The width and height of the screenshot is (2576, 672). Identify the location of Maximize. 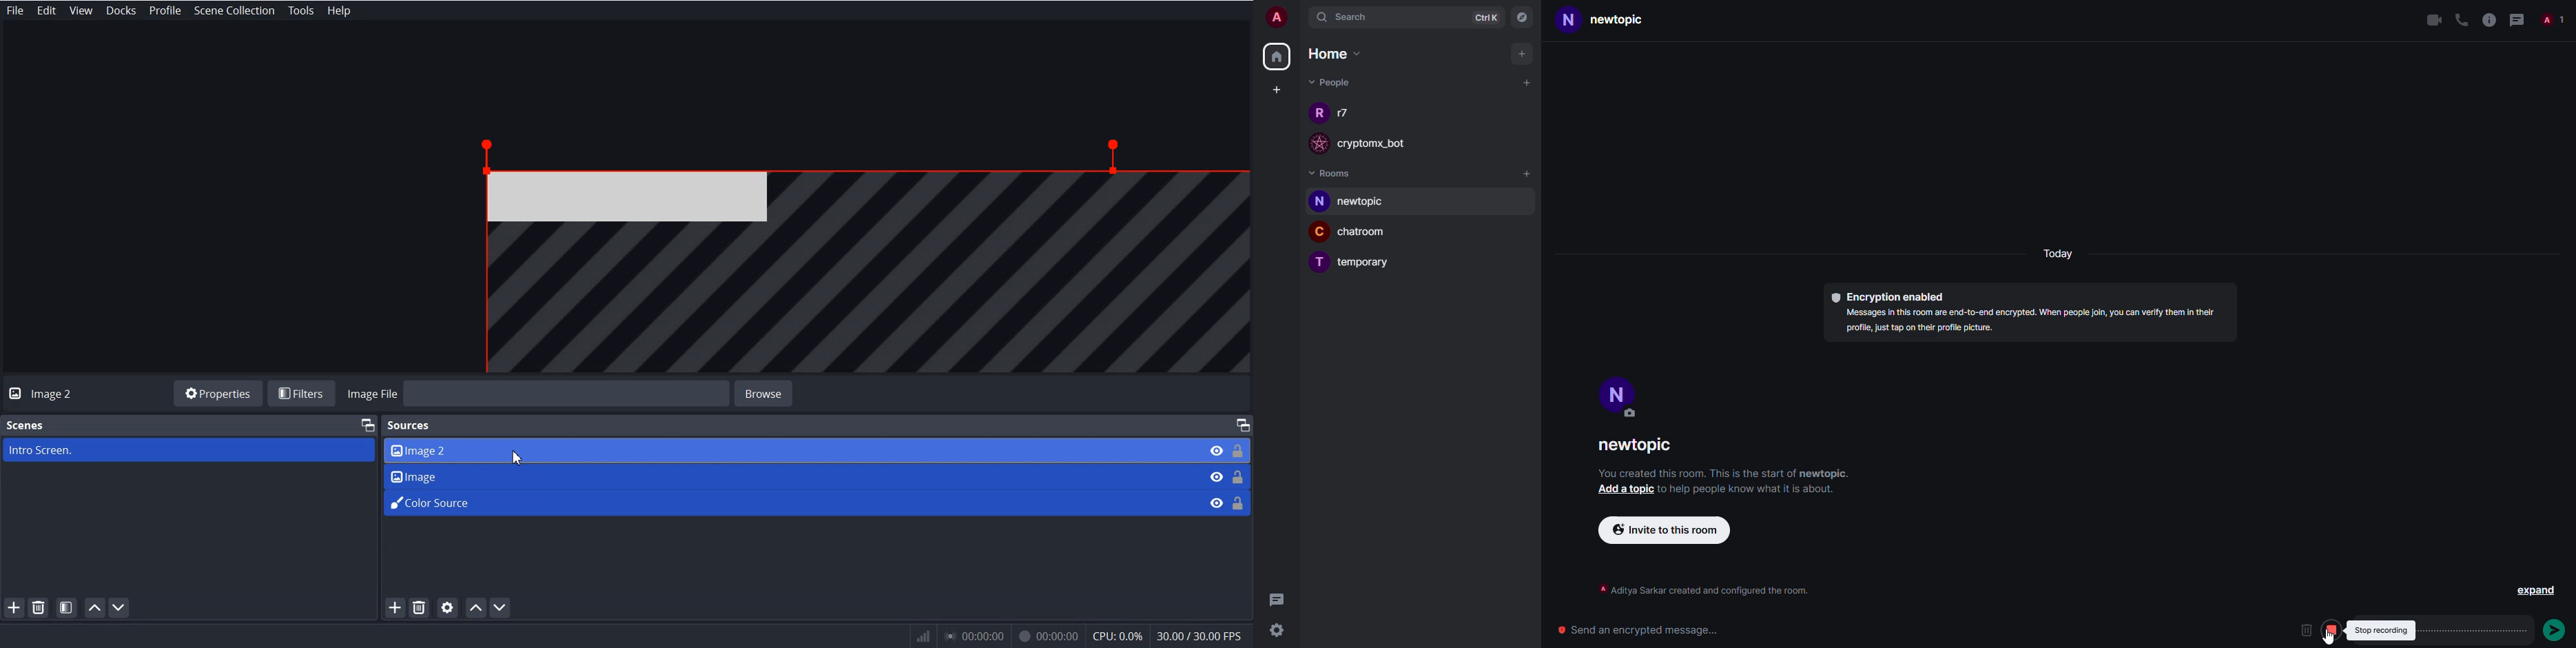
(1242, 425).